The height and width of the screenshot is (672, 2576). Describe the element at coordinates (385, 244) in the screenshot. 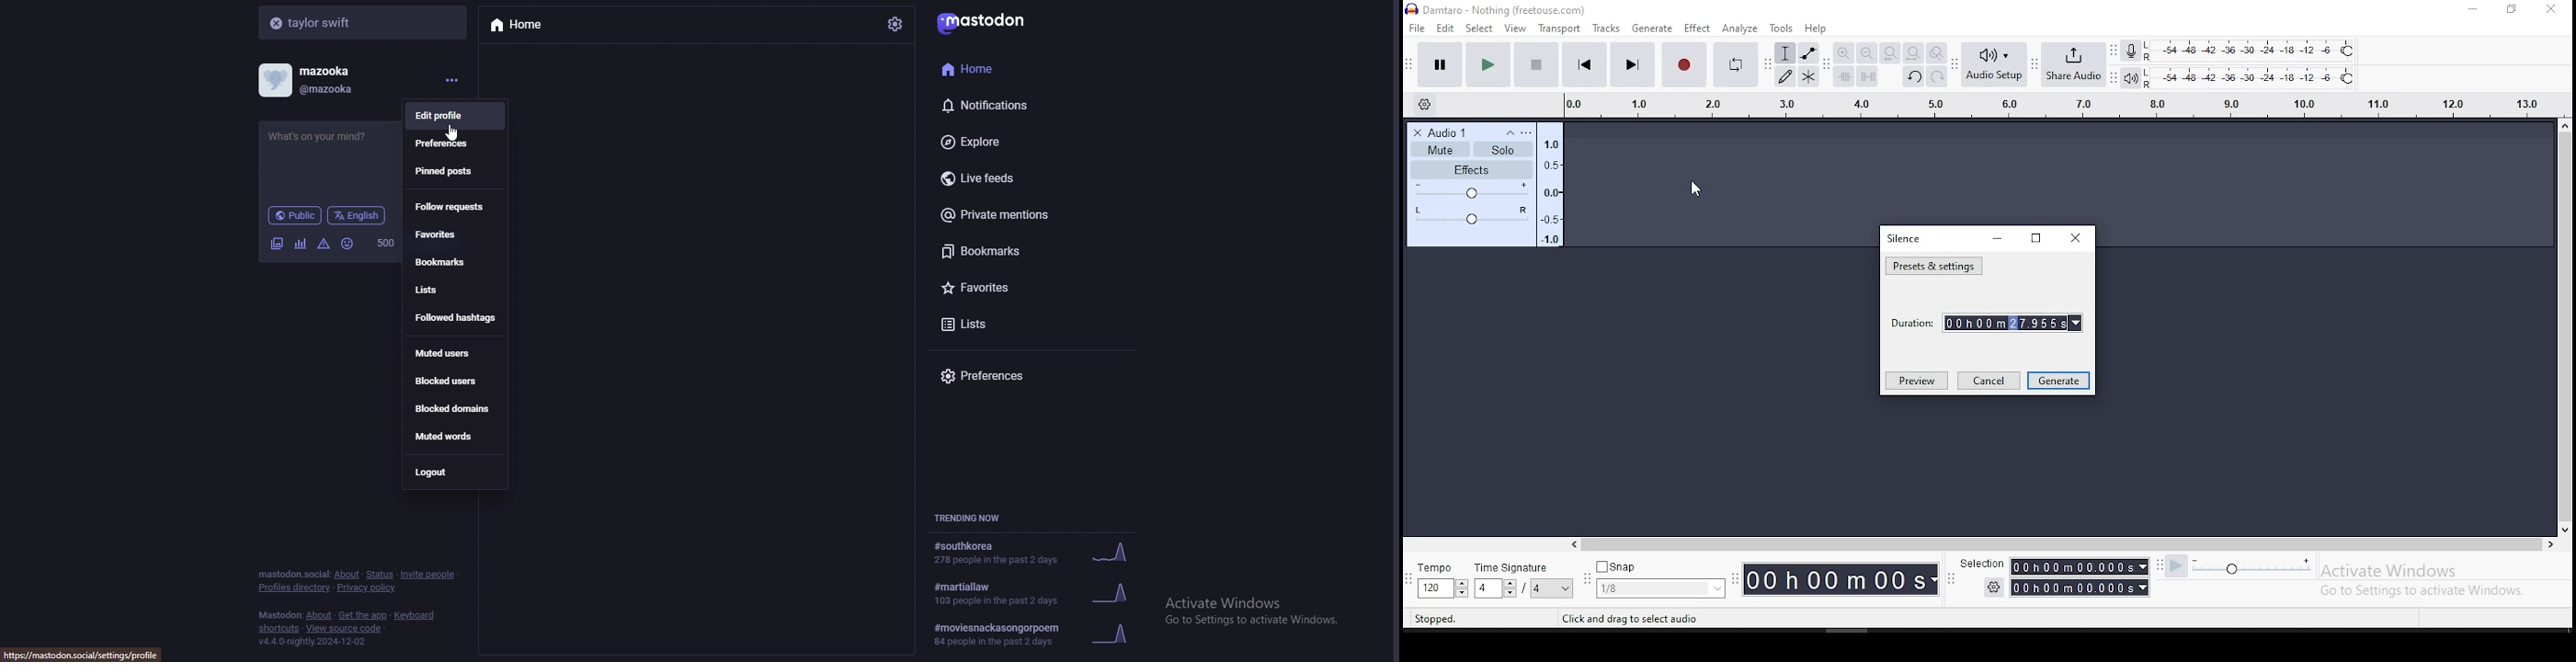

I see `word limit` at that location.